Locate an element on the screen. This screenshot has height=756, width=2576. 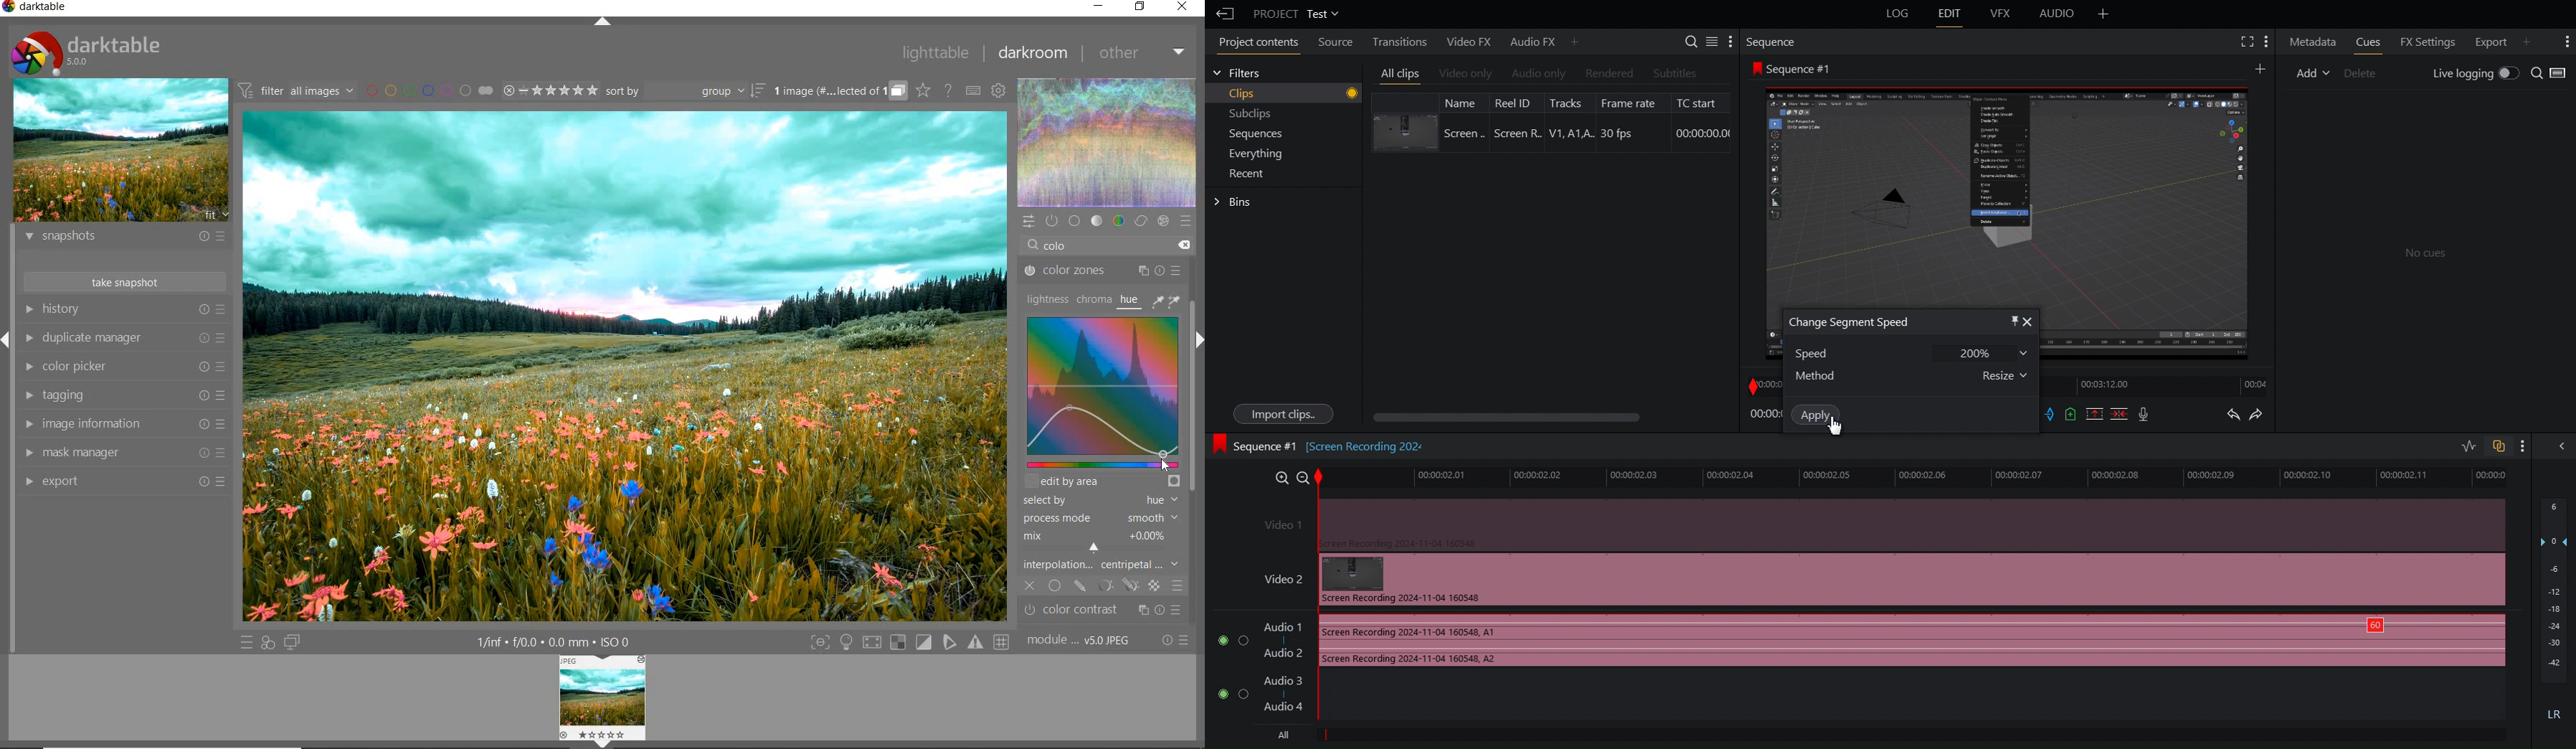
More is located at coordinates (2104, 14).